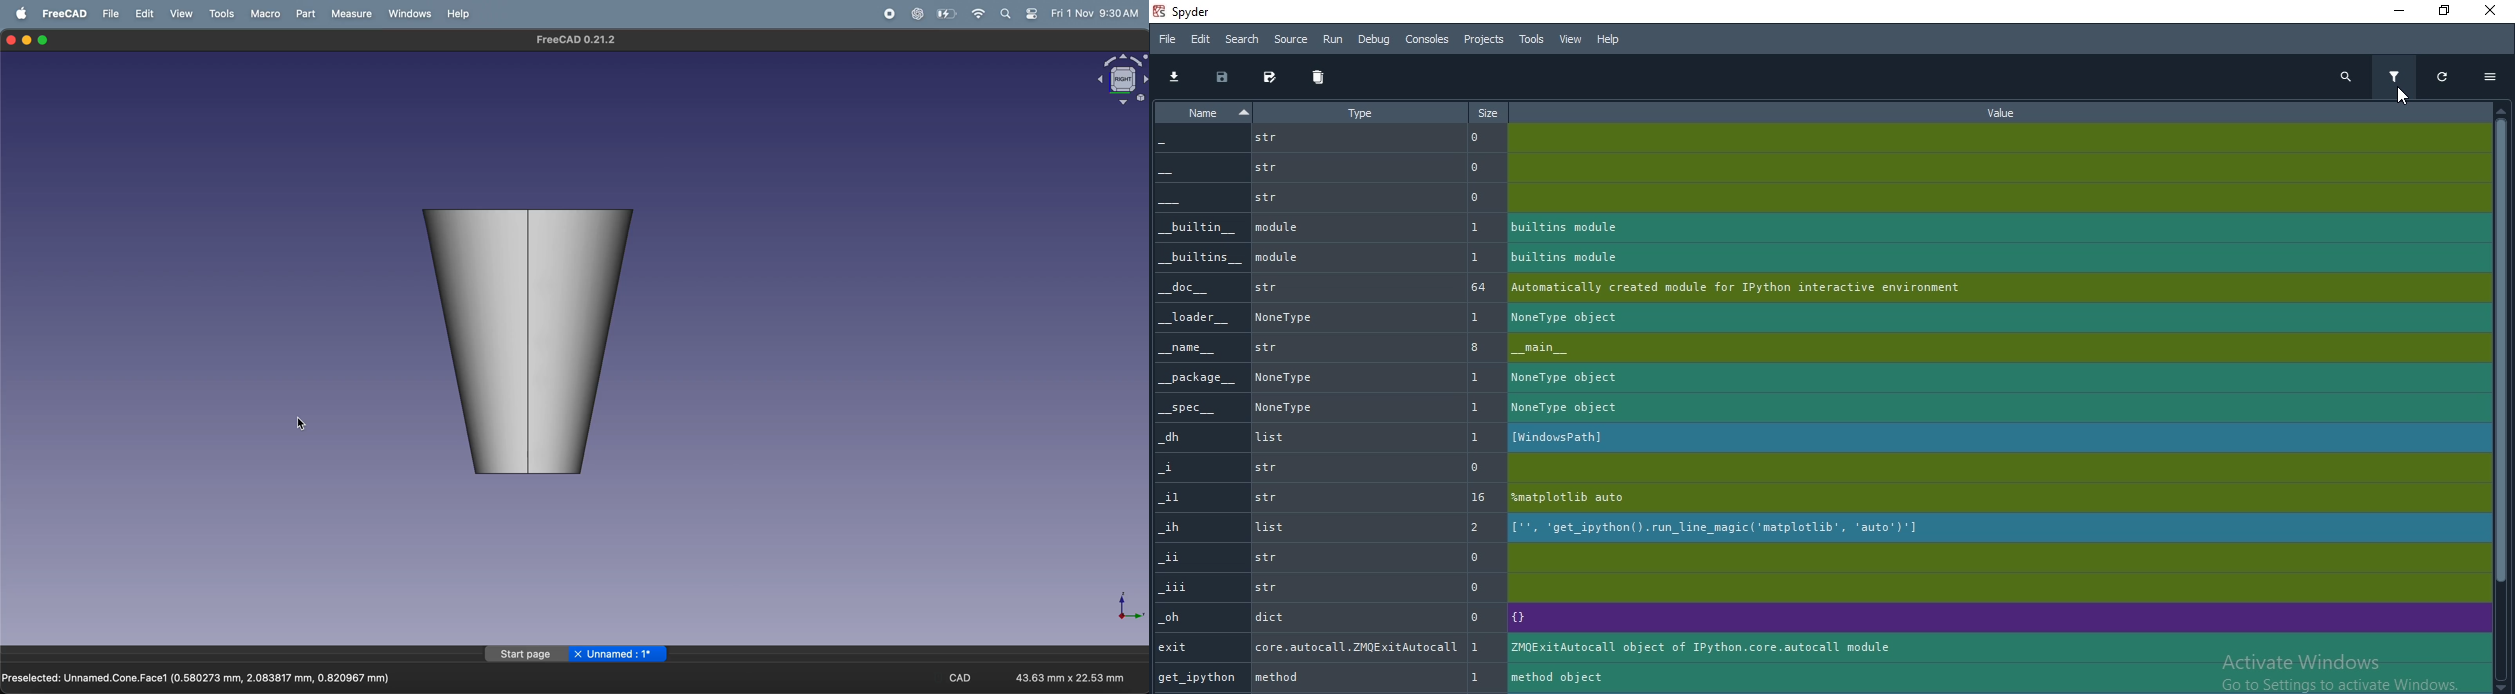 The width and height of the screenshot is (2520, 700). Describe the element at coordinates (2444, 11) in the screenshot. I see `Restore` at that location.